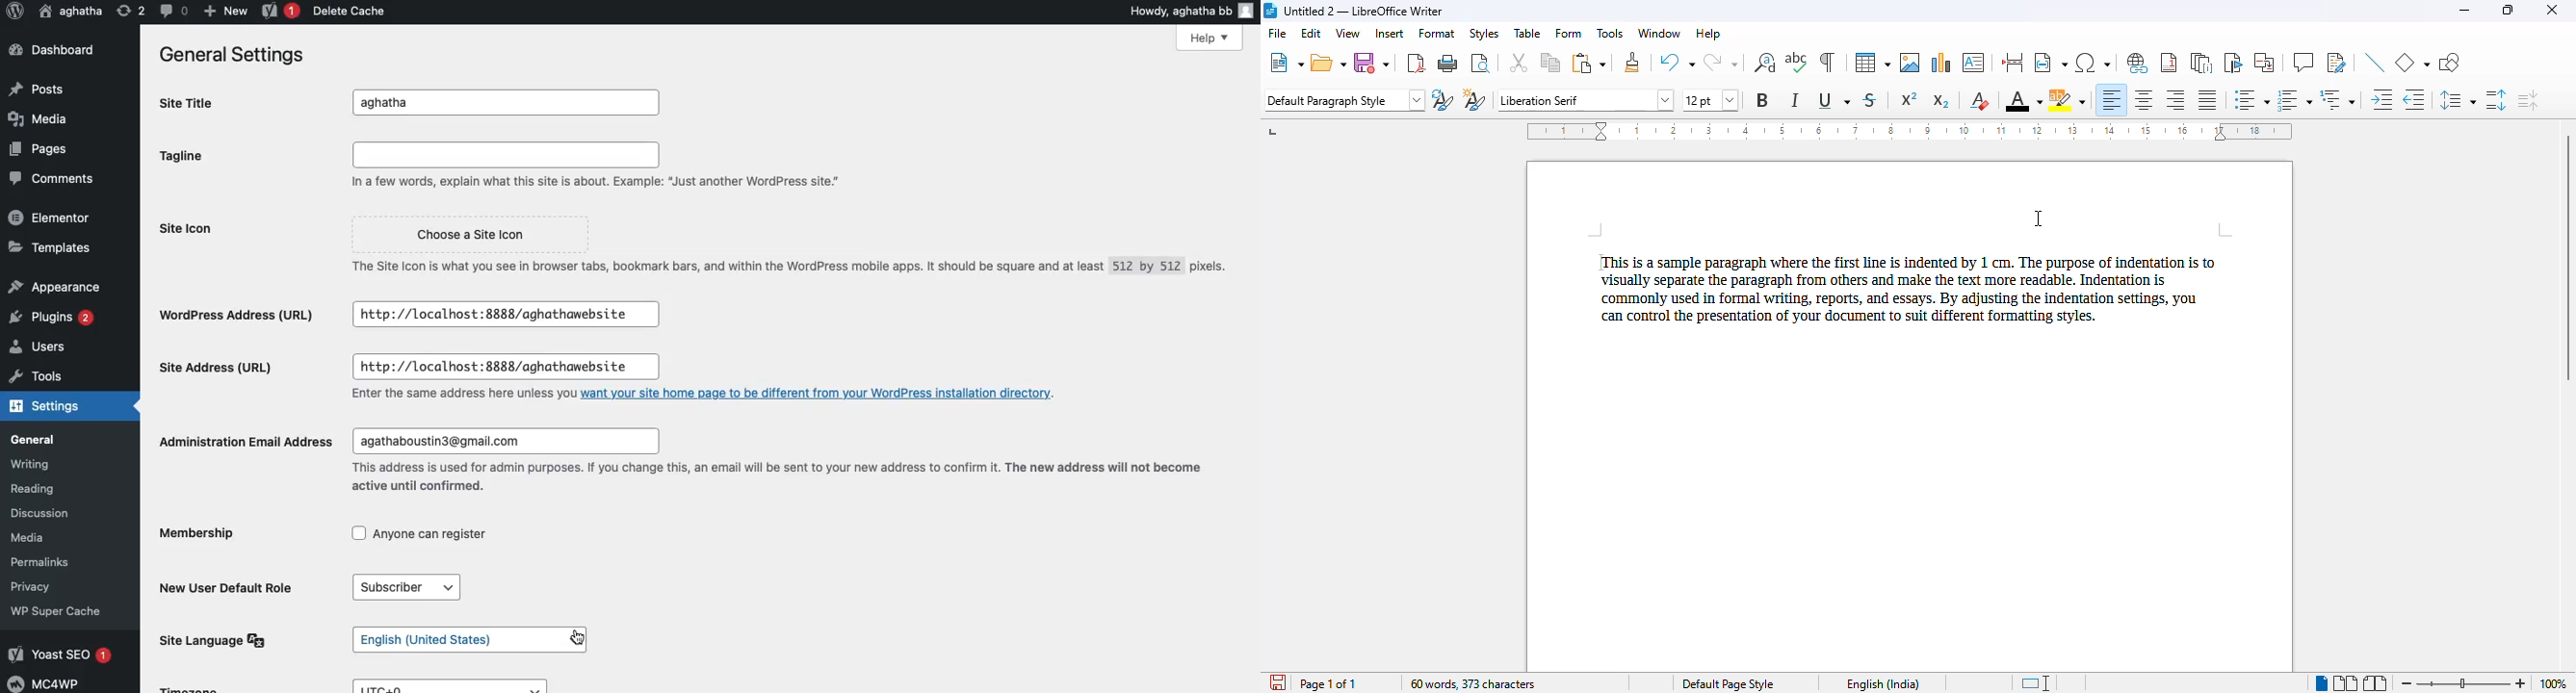 The image size is (2576, 700). Describe the element at coordinates (41, 87) in the screenshot. I see `Post` at that location.